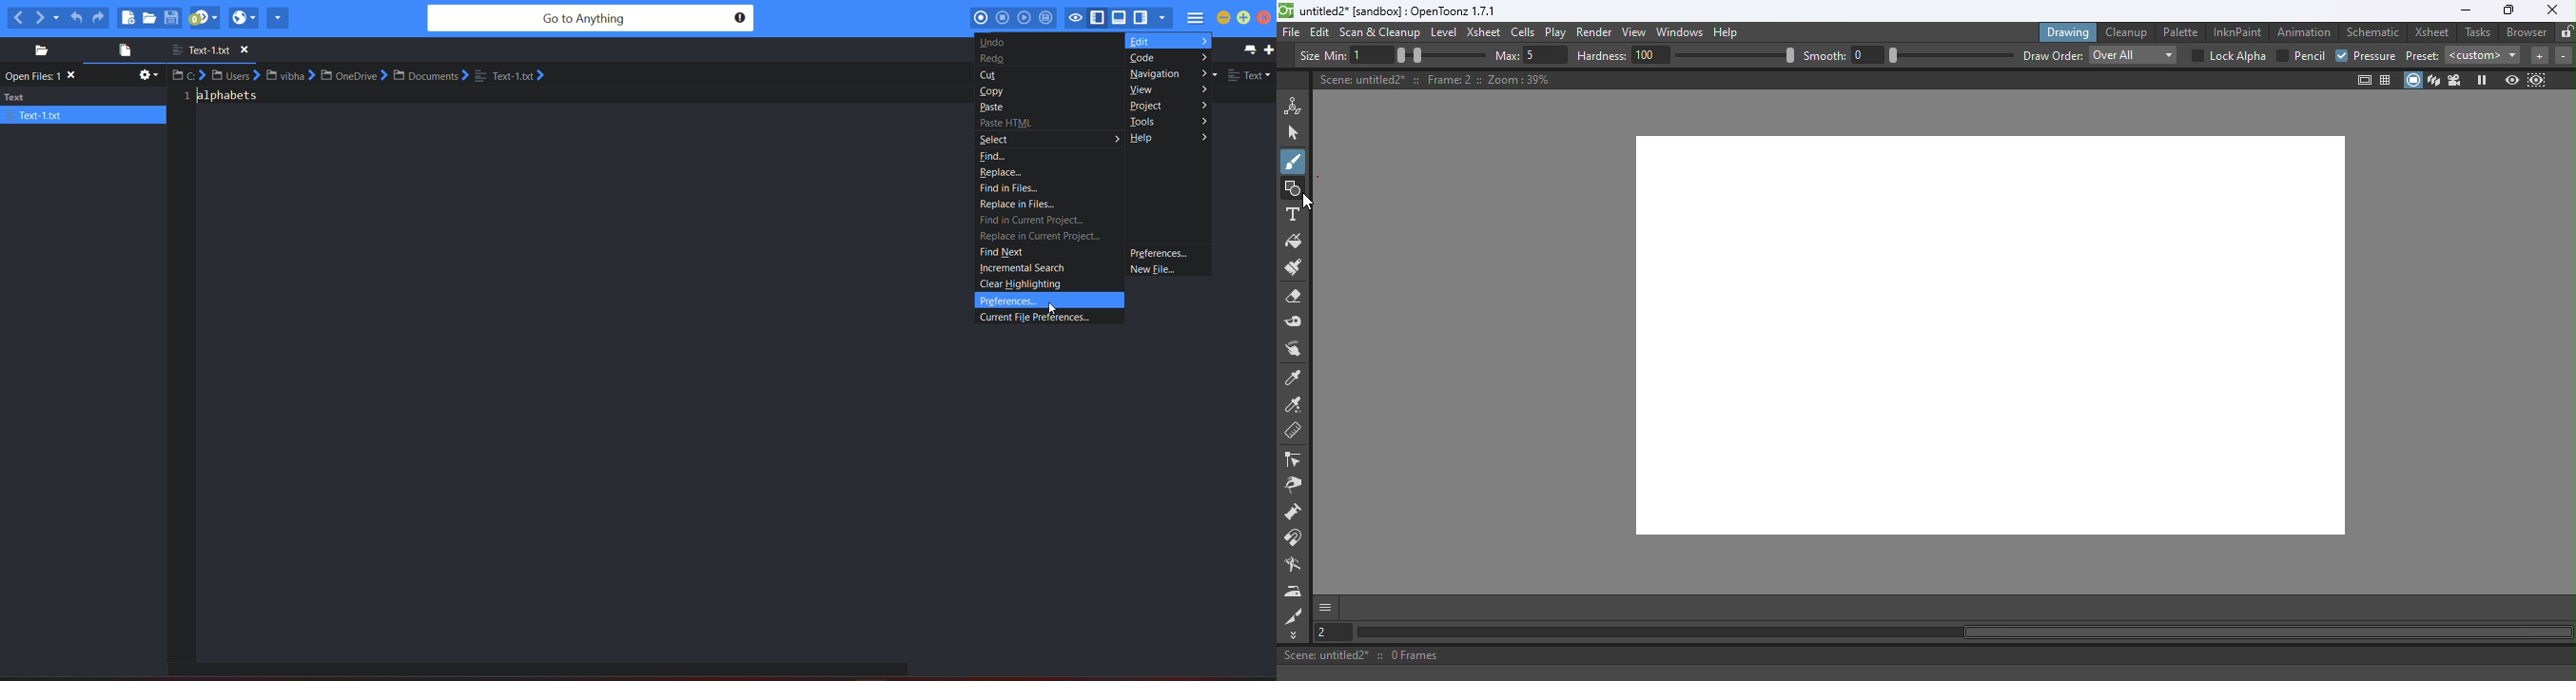 The width and height of the screenshot is (2576, 700). What do you see at coordinates (2479, 32) in the screenshot?
I see `Tasks` at bounding box center [2479, 32].